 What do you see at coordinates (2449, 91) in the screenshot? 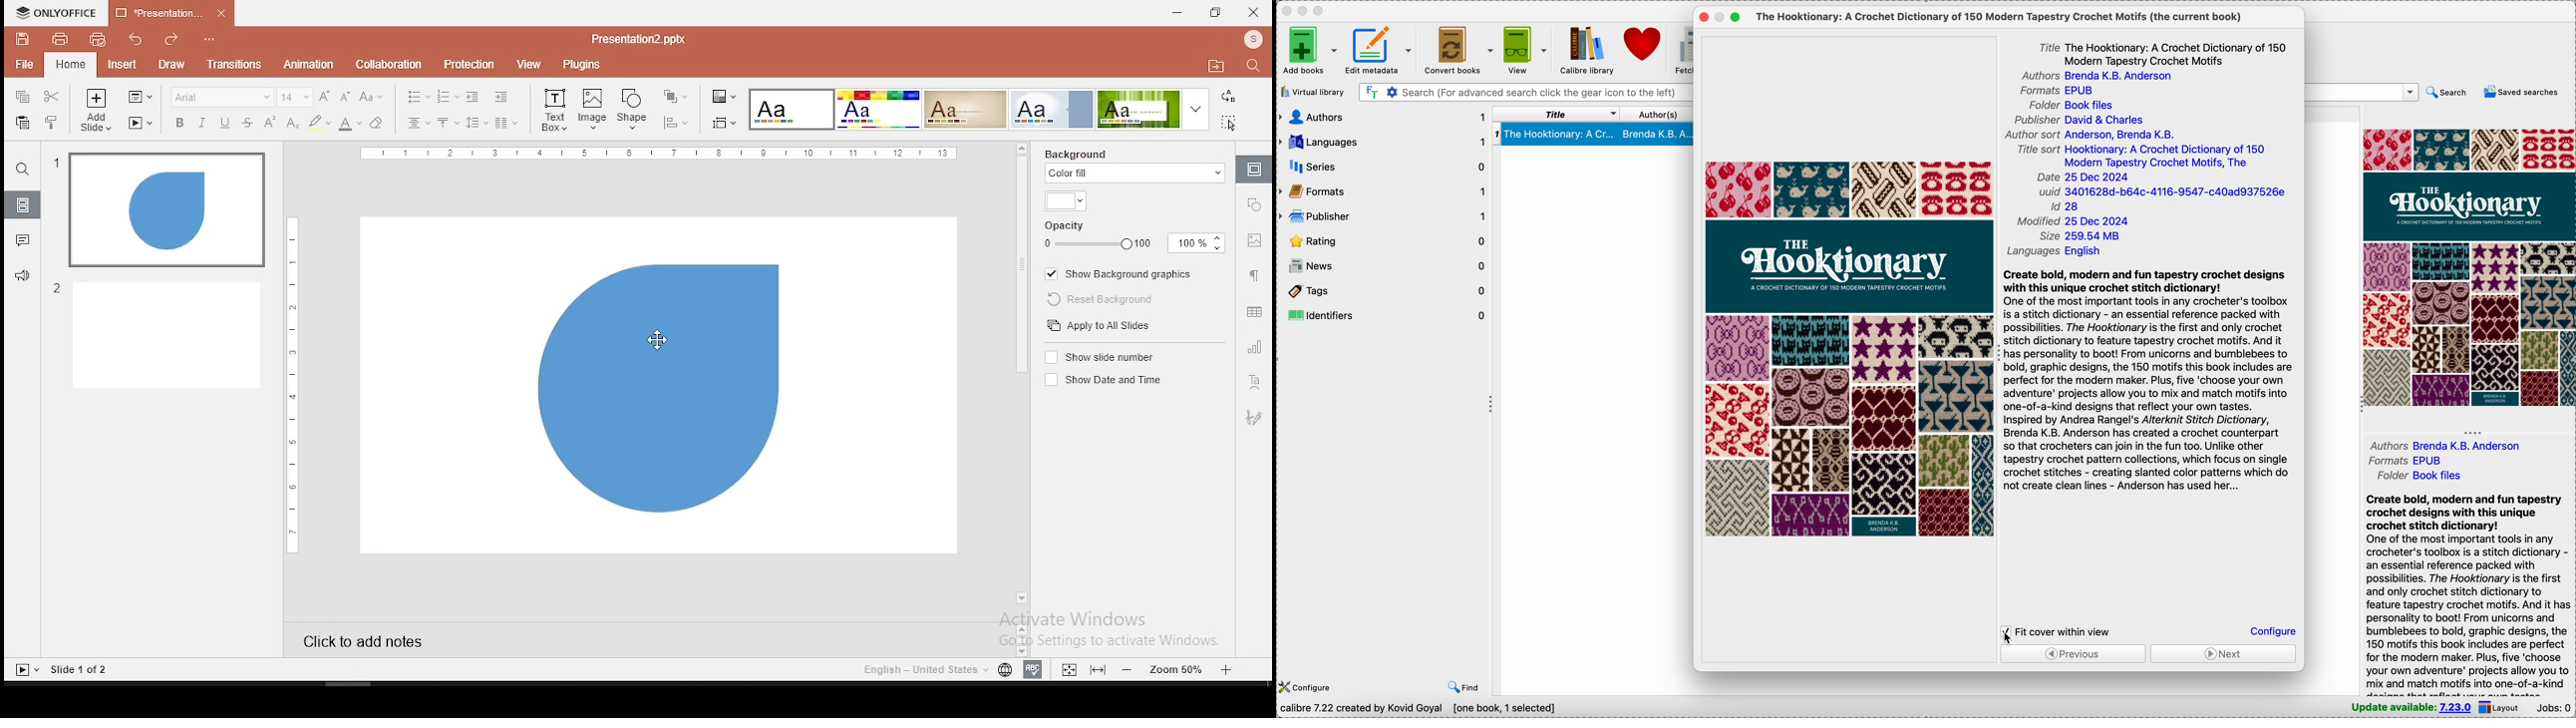
I see `search` at bounding box center [2449, 91].